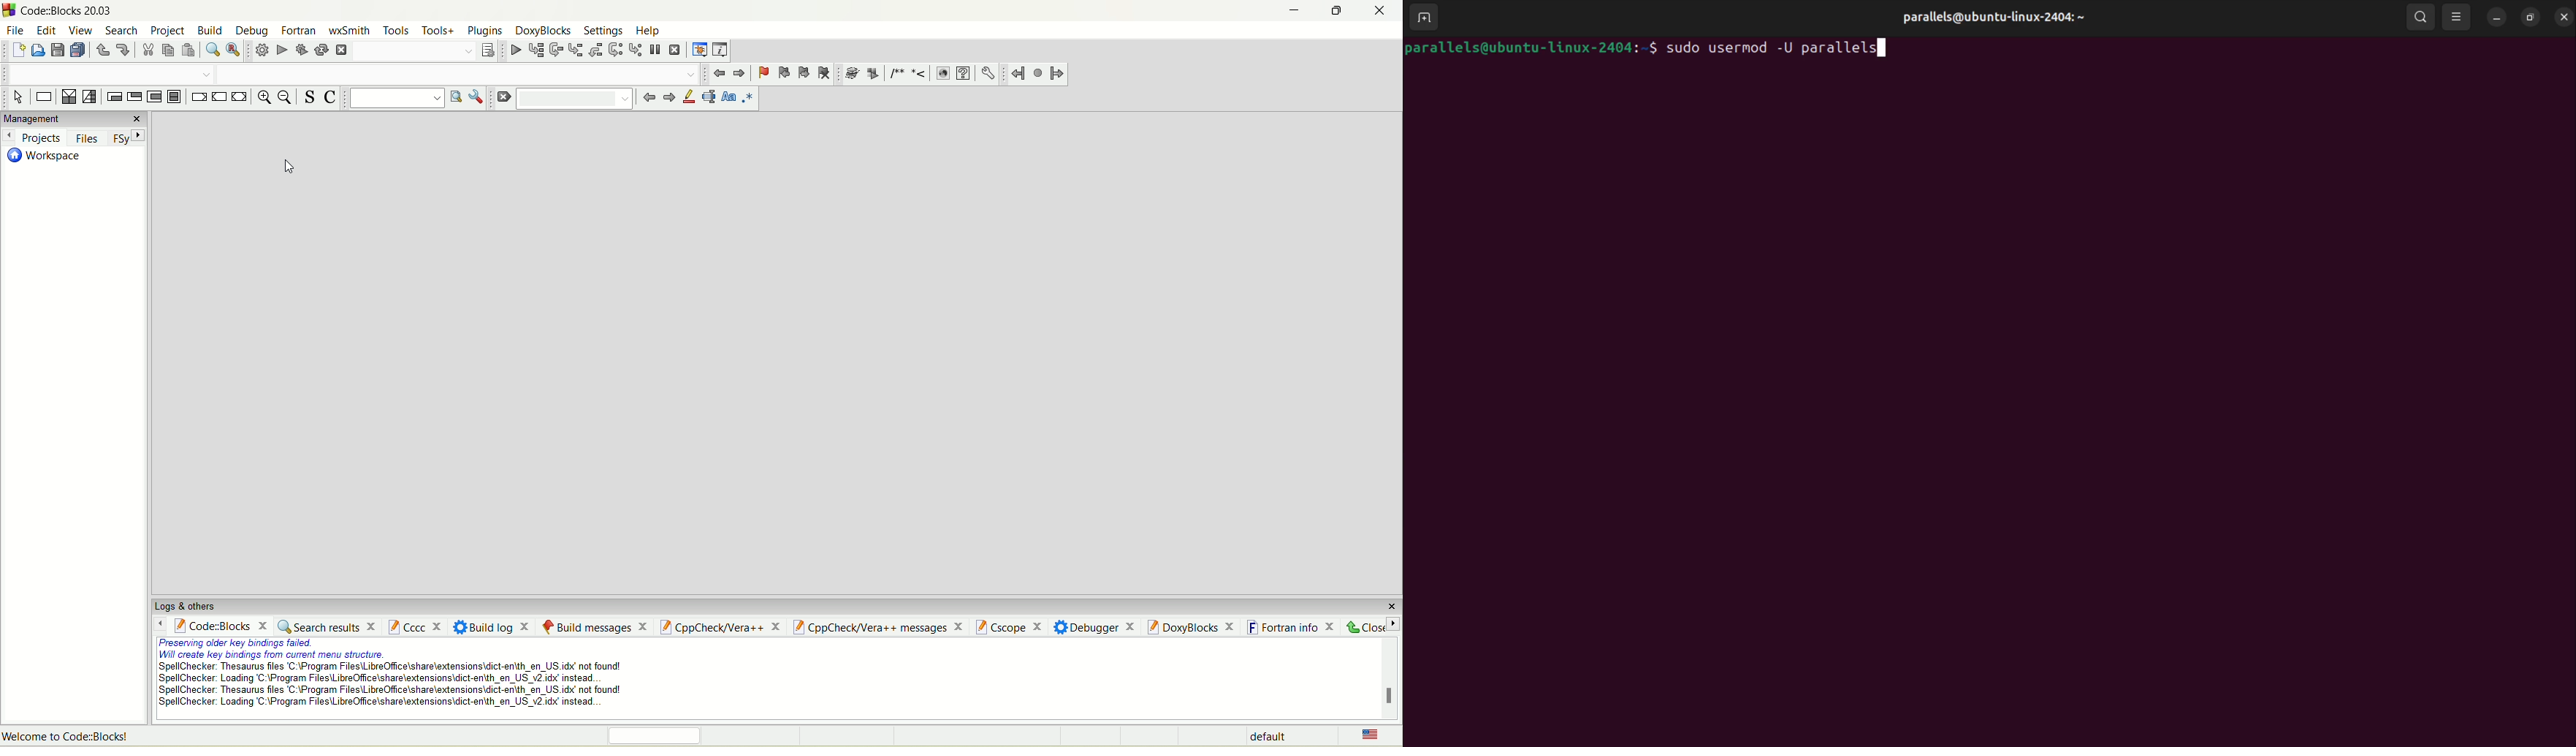 The width and height of the screenshot is (2576, 756). What do you see at coordinates (876, 626) in the screenshot?
I see `Cppcheck/vera++ message` at bounding box center [876, 626].